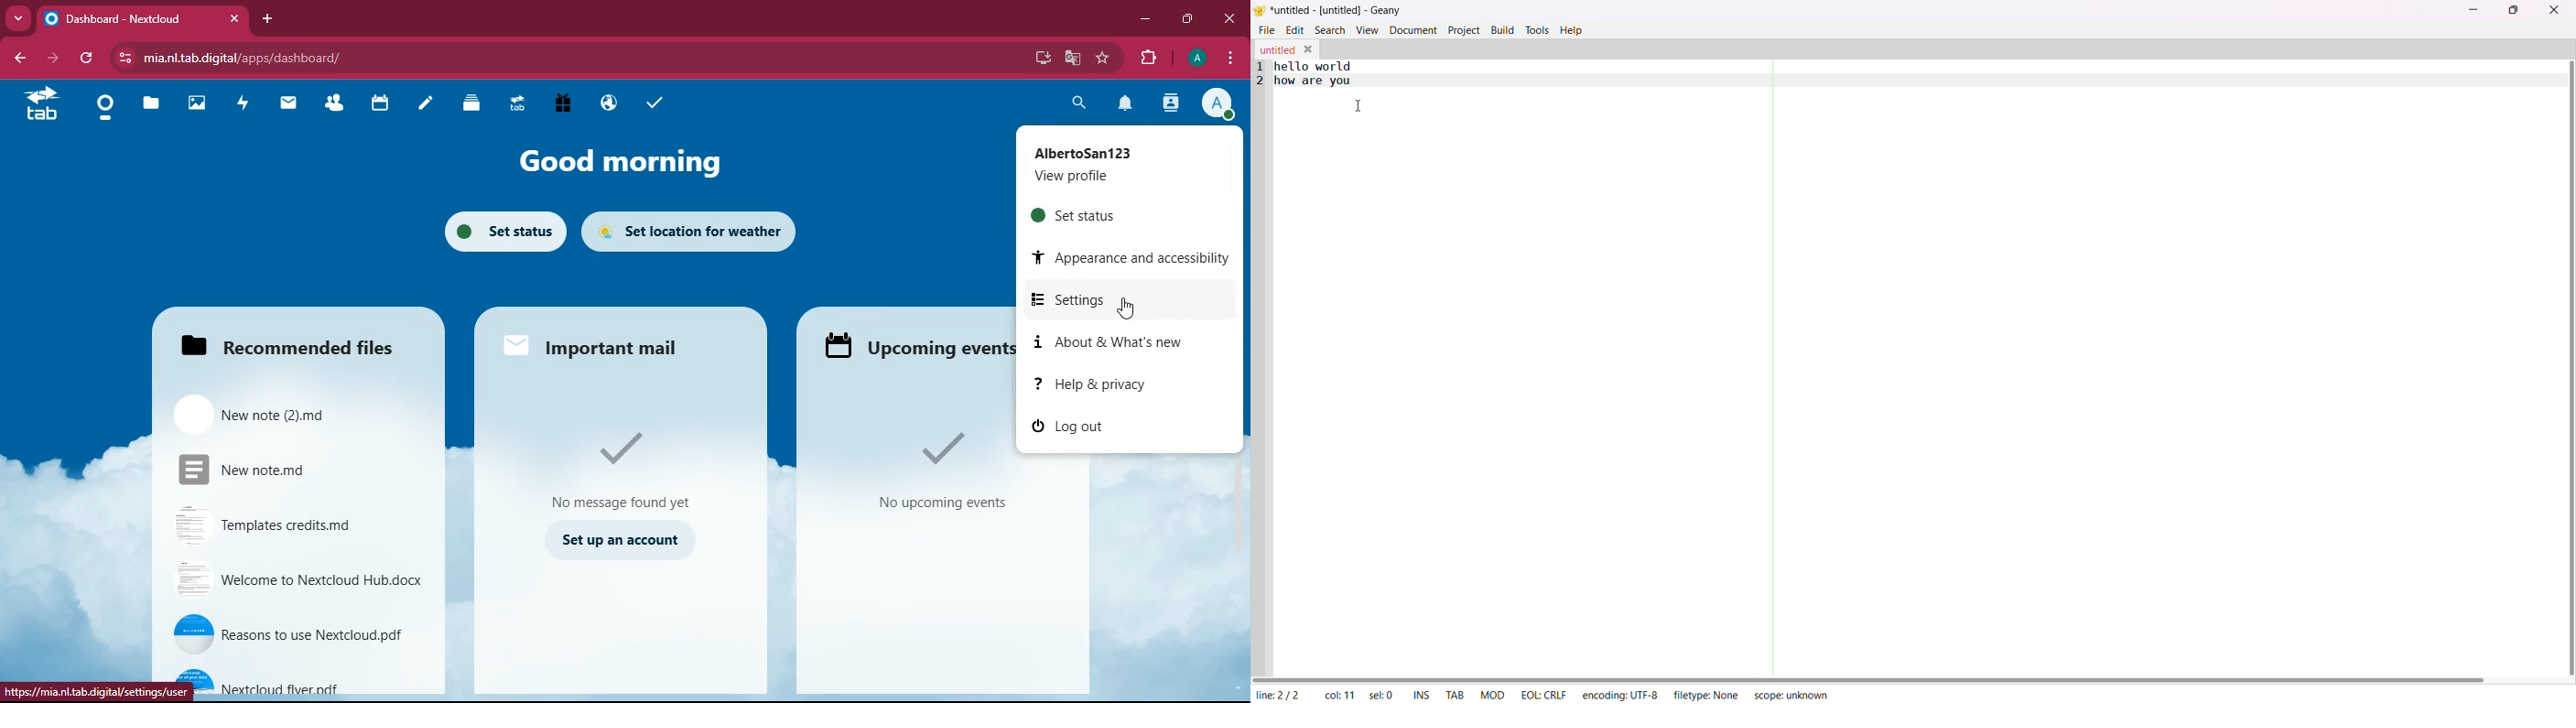 The width and height of the screenshot is (2576, 728). What do you see at coordinates (1124, 301) in the screenshot?
I see `settings` at bounding box center [1124, 301].